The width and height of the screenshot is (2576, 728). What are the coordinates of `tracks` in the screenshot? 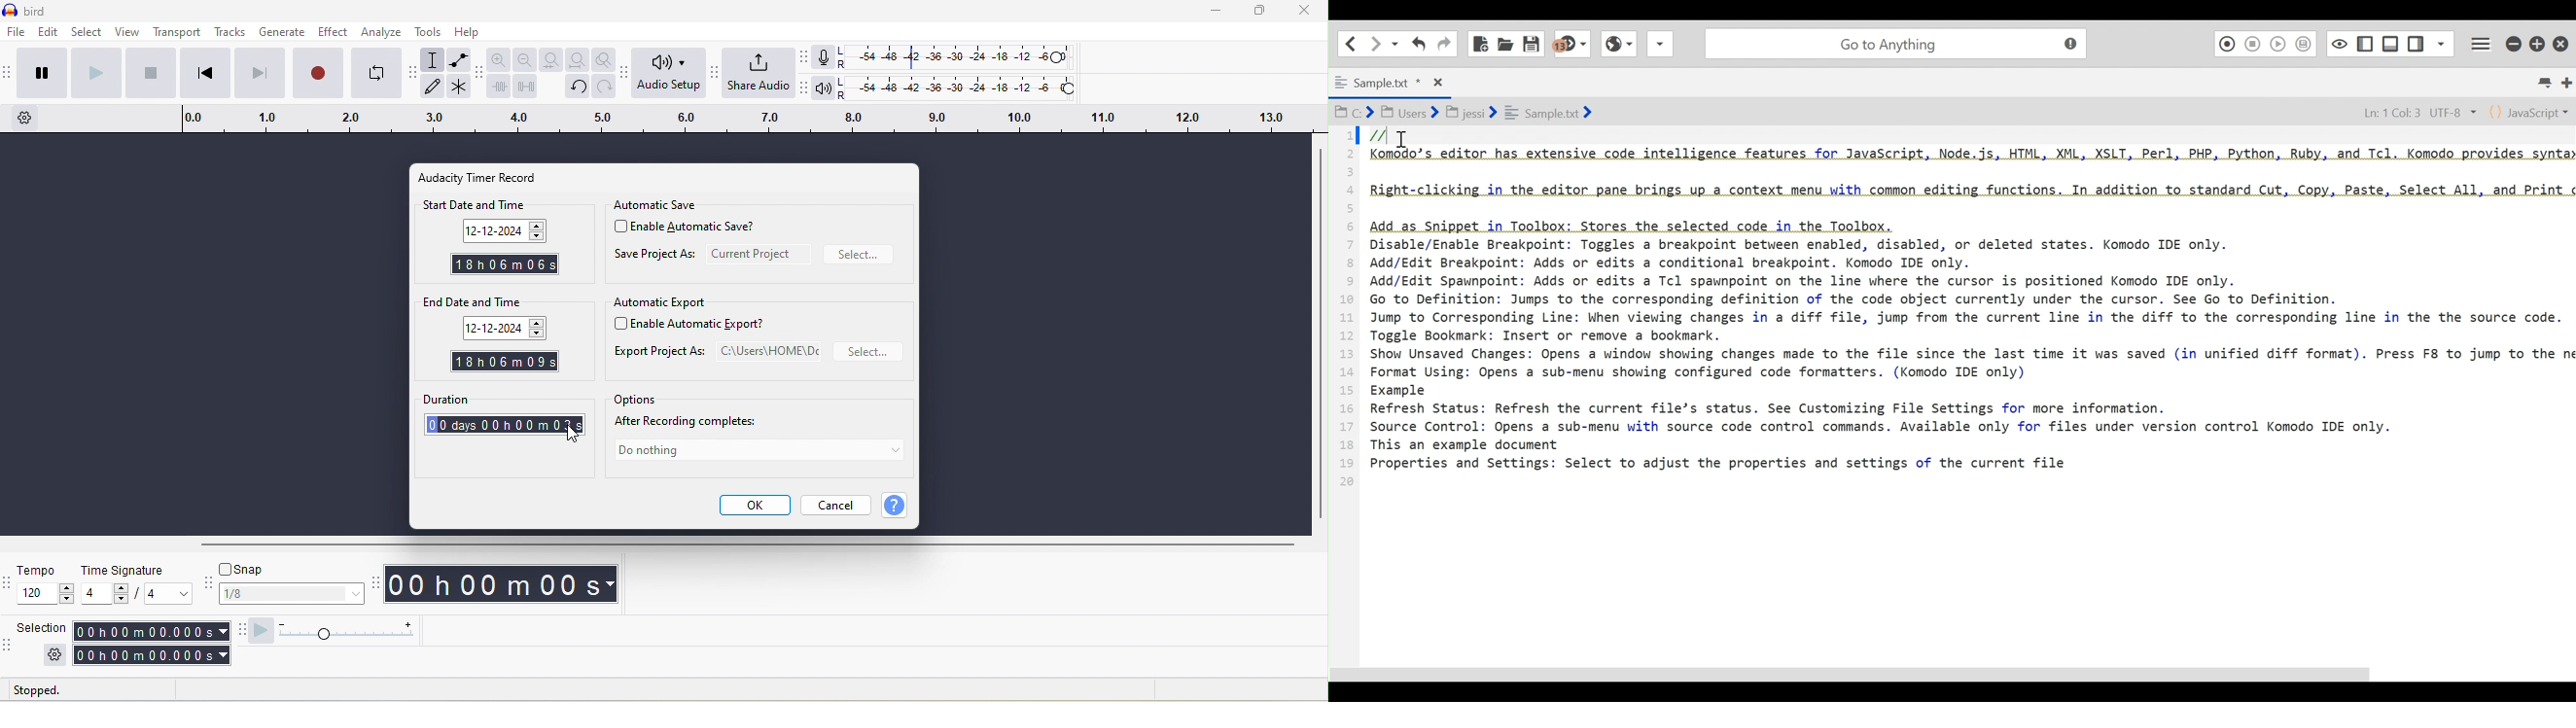 It's located at (229, 33).